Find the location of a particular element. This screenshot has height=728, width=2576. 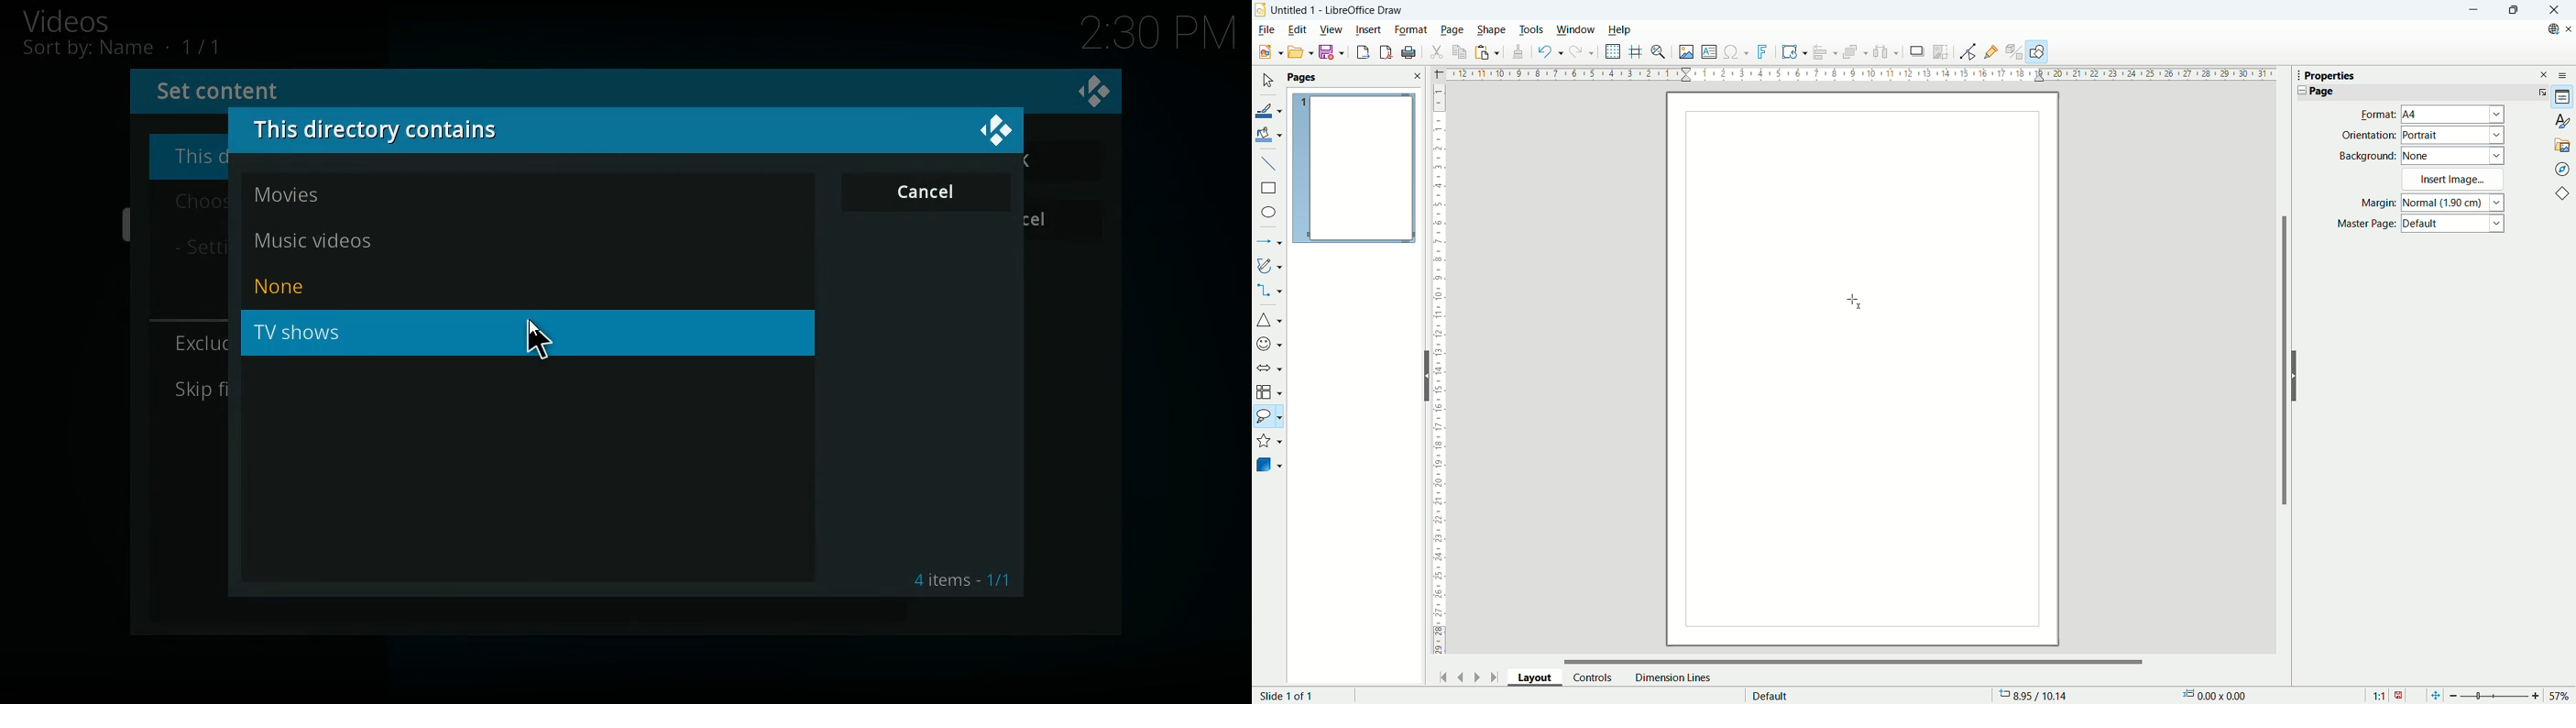

Page is located at coordinates (2322, 91).